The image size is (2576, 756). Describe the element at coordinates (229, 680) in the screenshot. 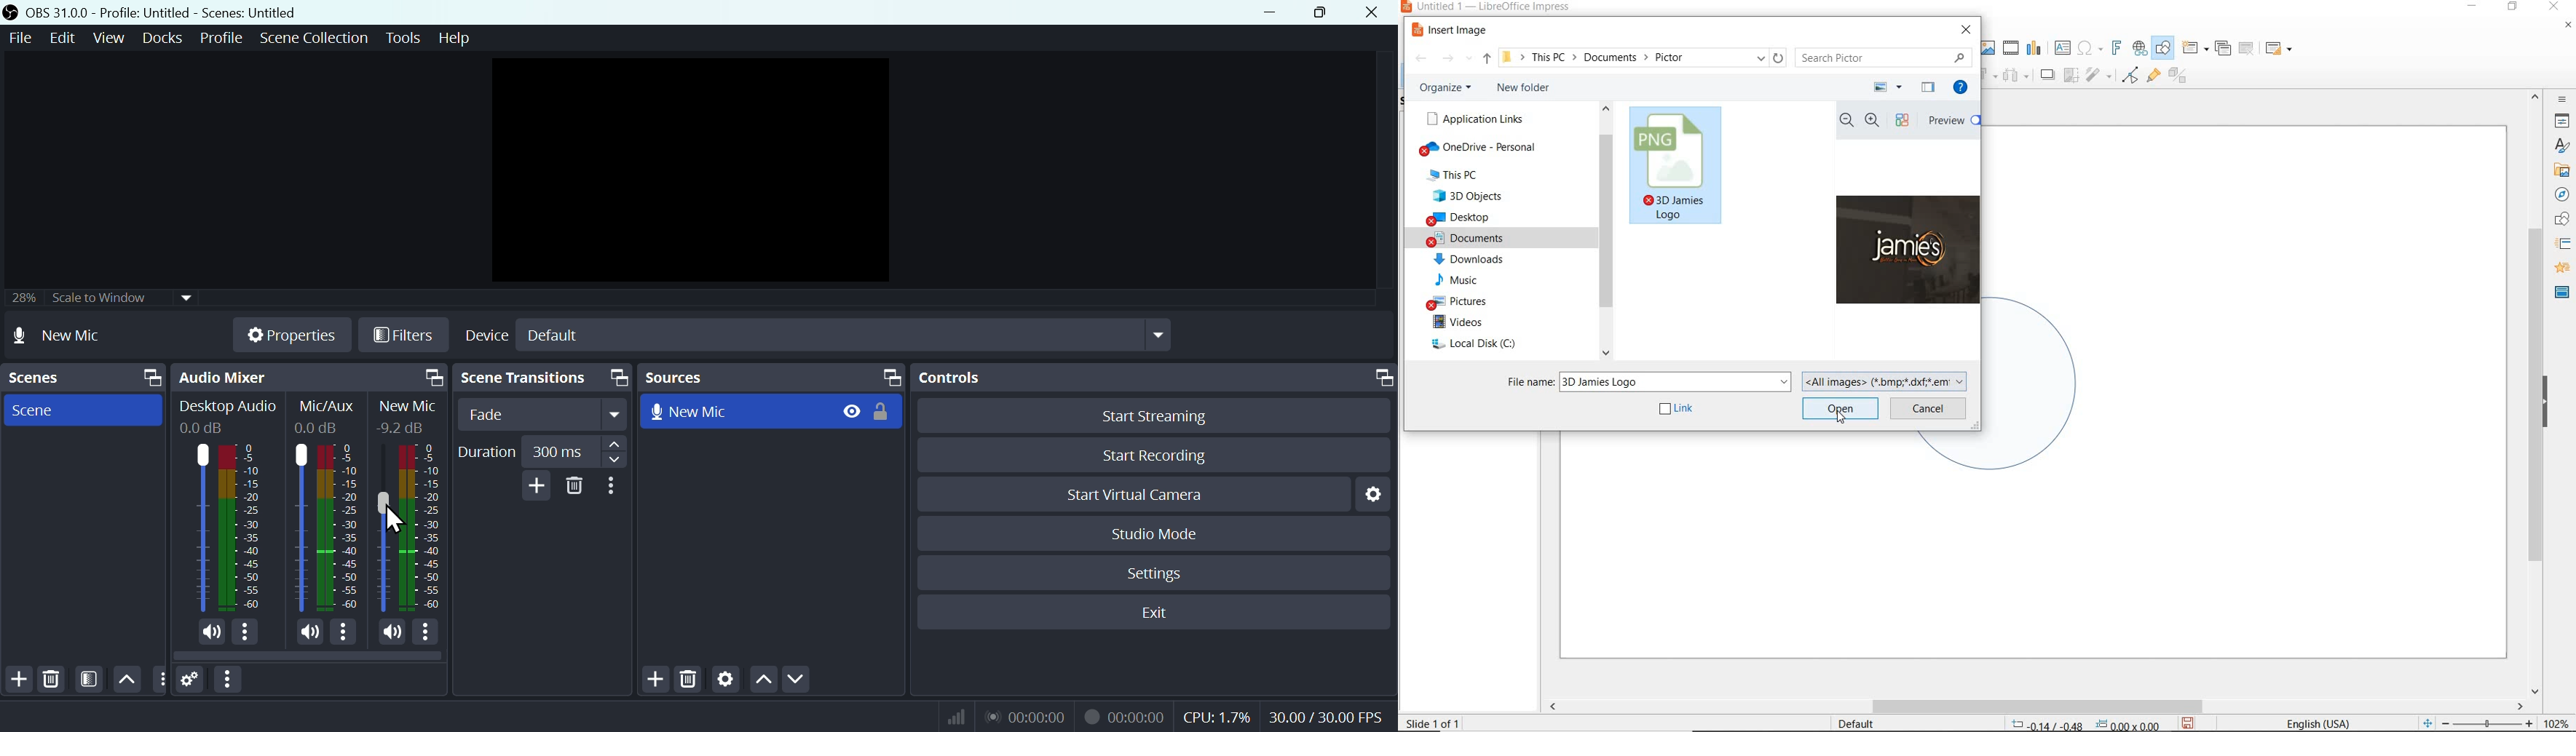

I see `More options` at that location.